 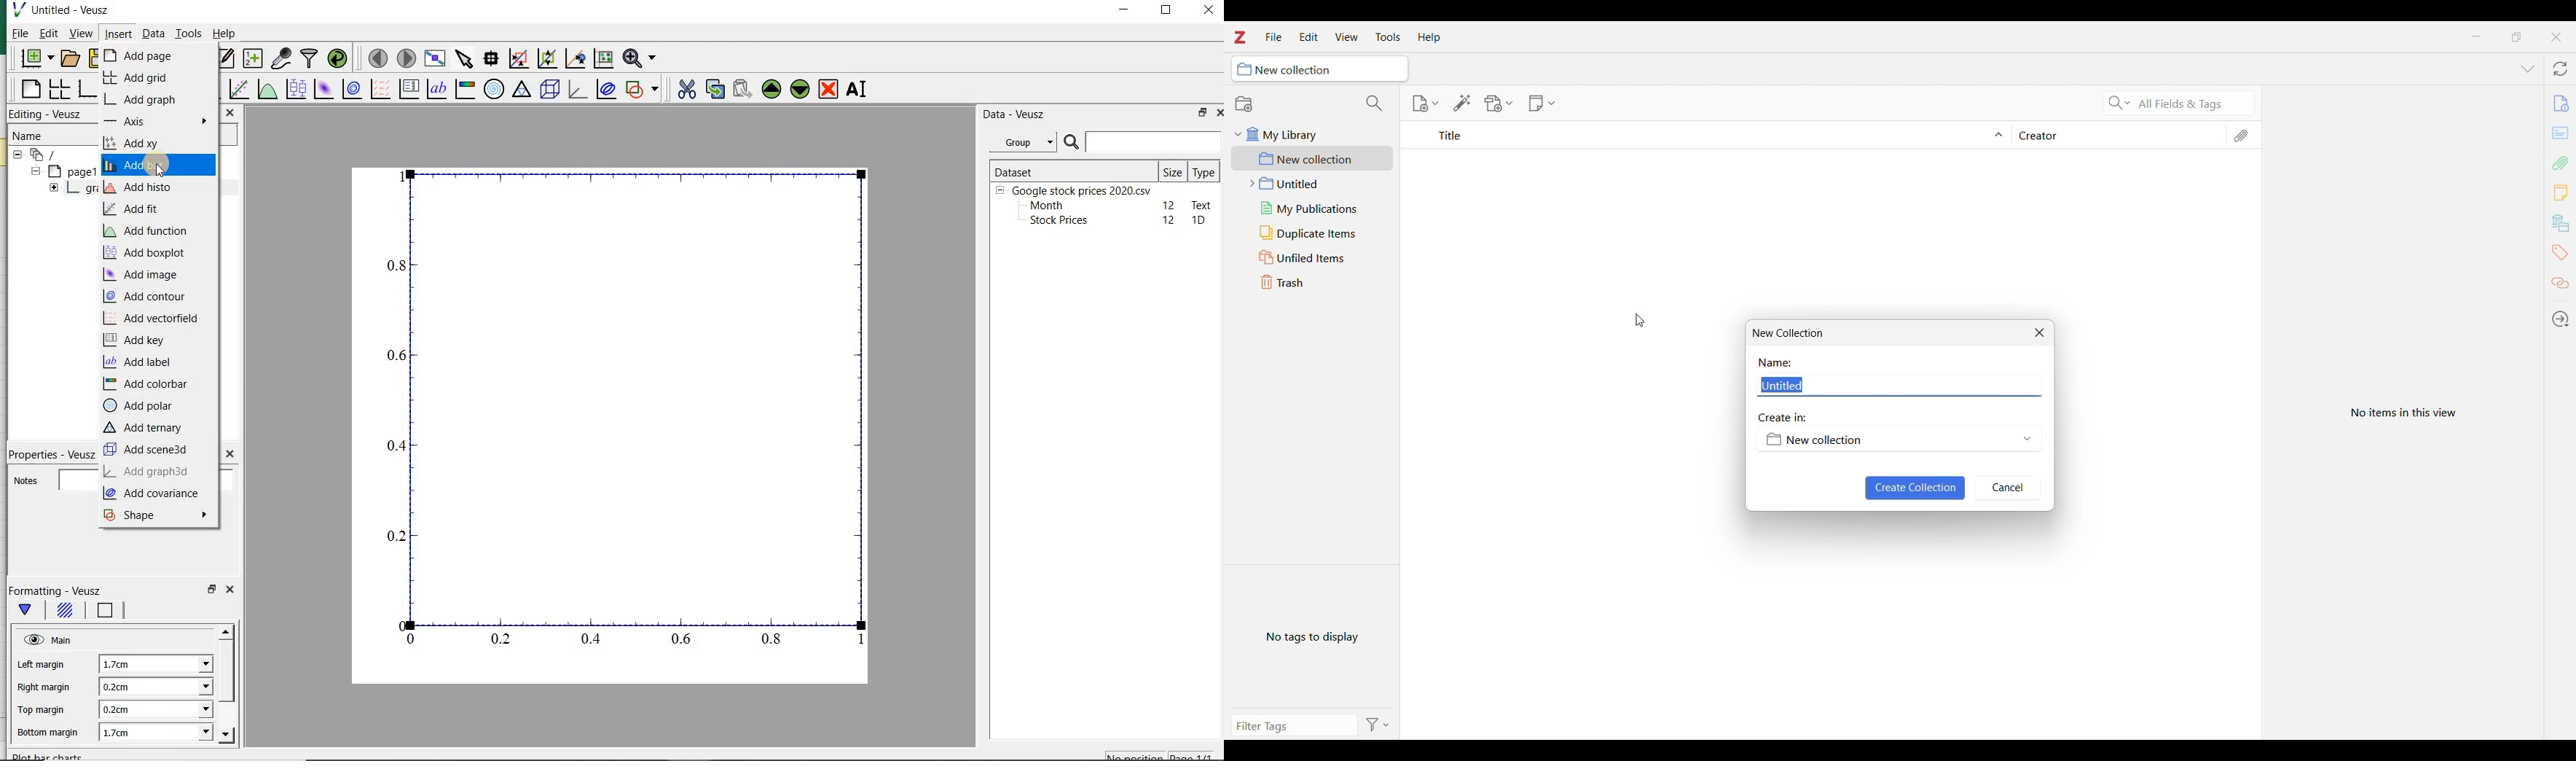 What do you see at coordinates (310, 58) in the screenshot?
I see `filter data` at bounding box center [310, 58].